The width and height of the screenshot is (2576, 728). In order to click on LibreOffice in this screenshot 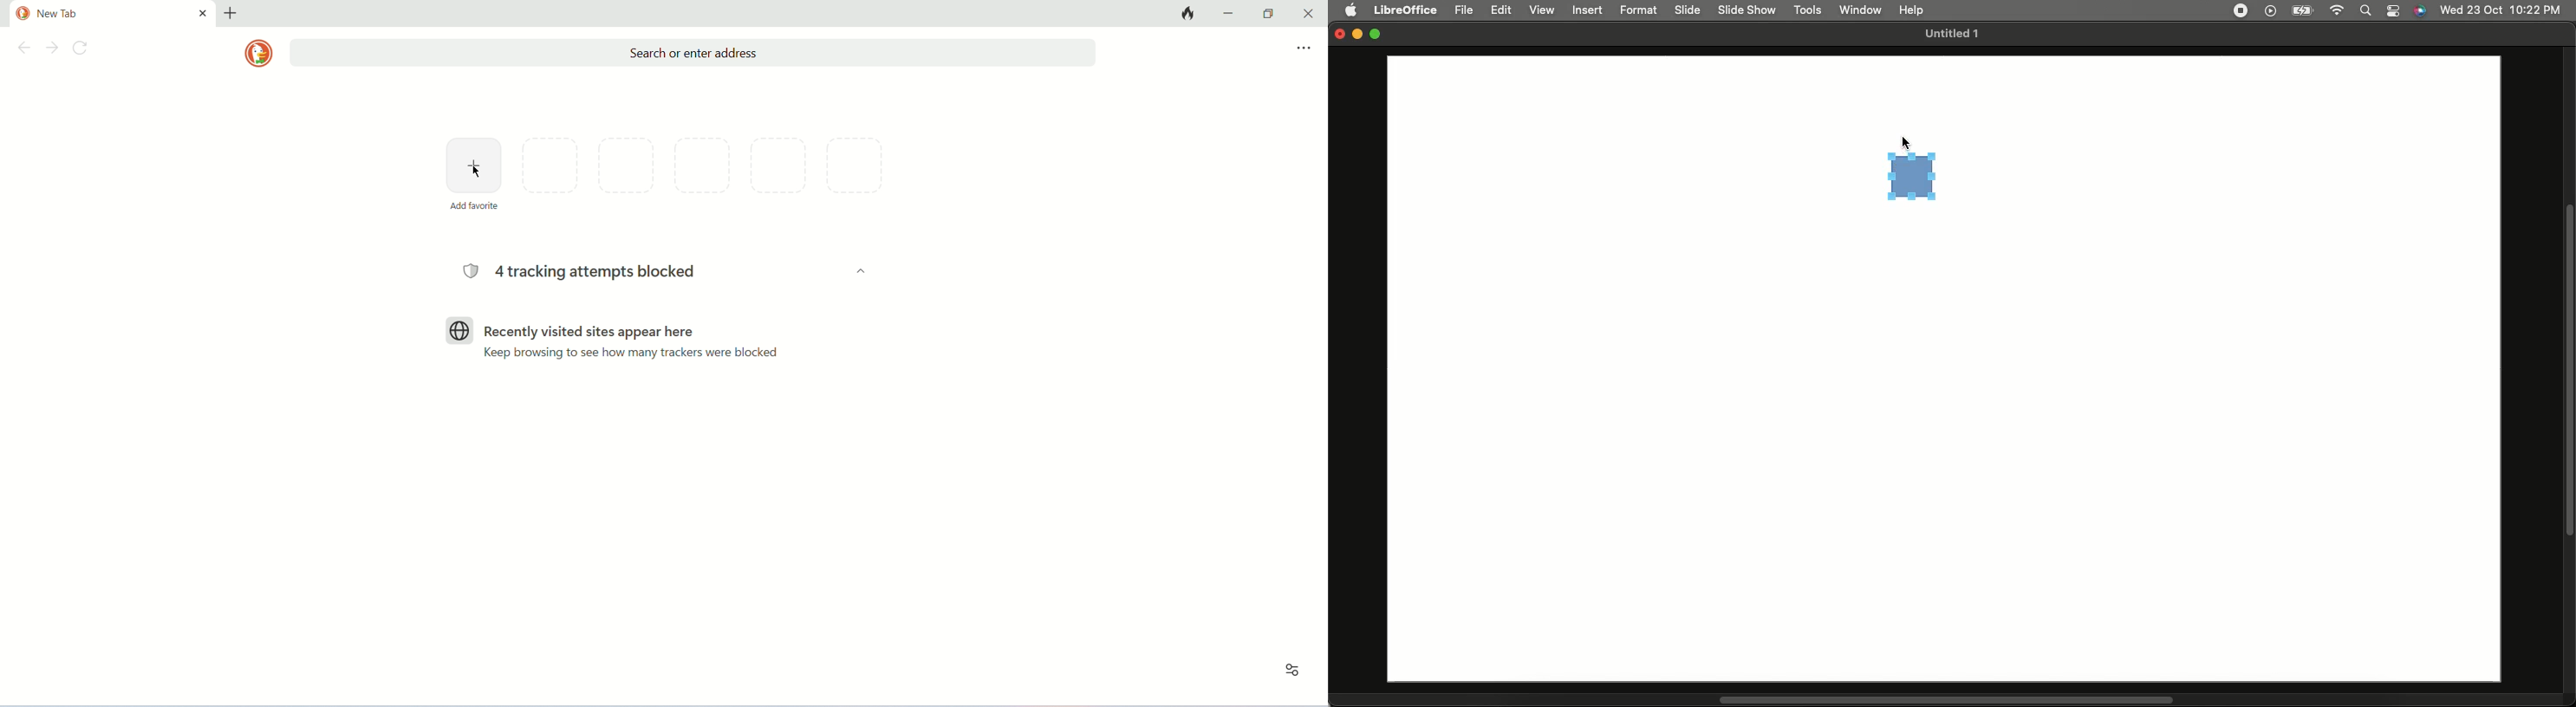, I will do `click(1406, 8)`.